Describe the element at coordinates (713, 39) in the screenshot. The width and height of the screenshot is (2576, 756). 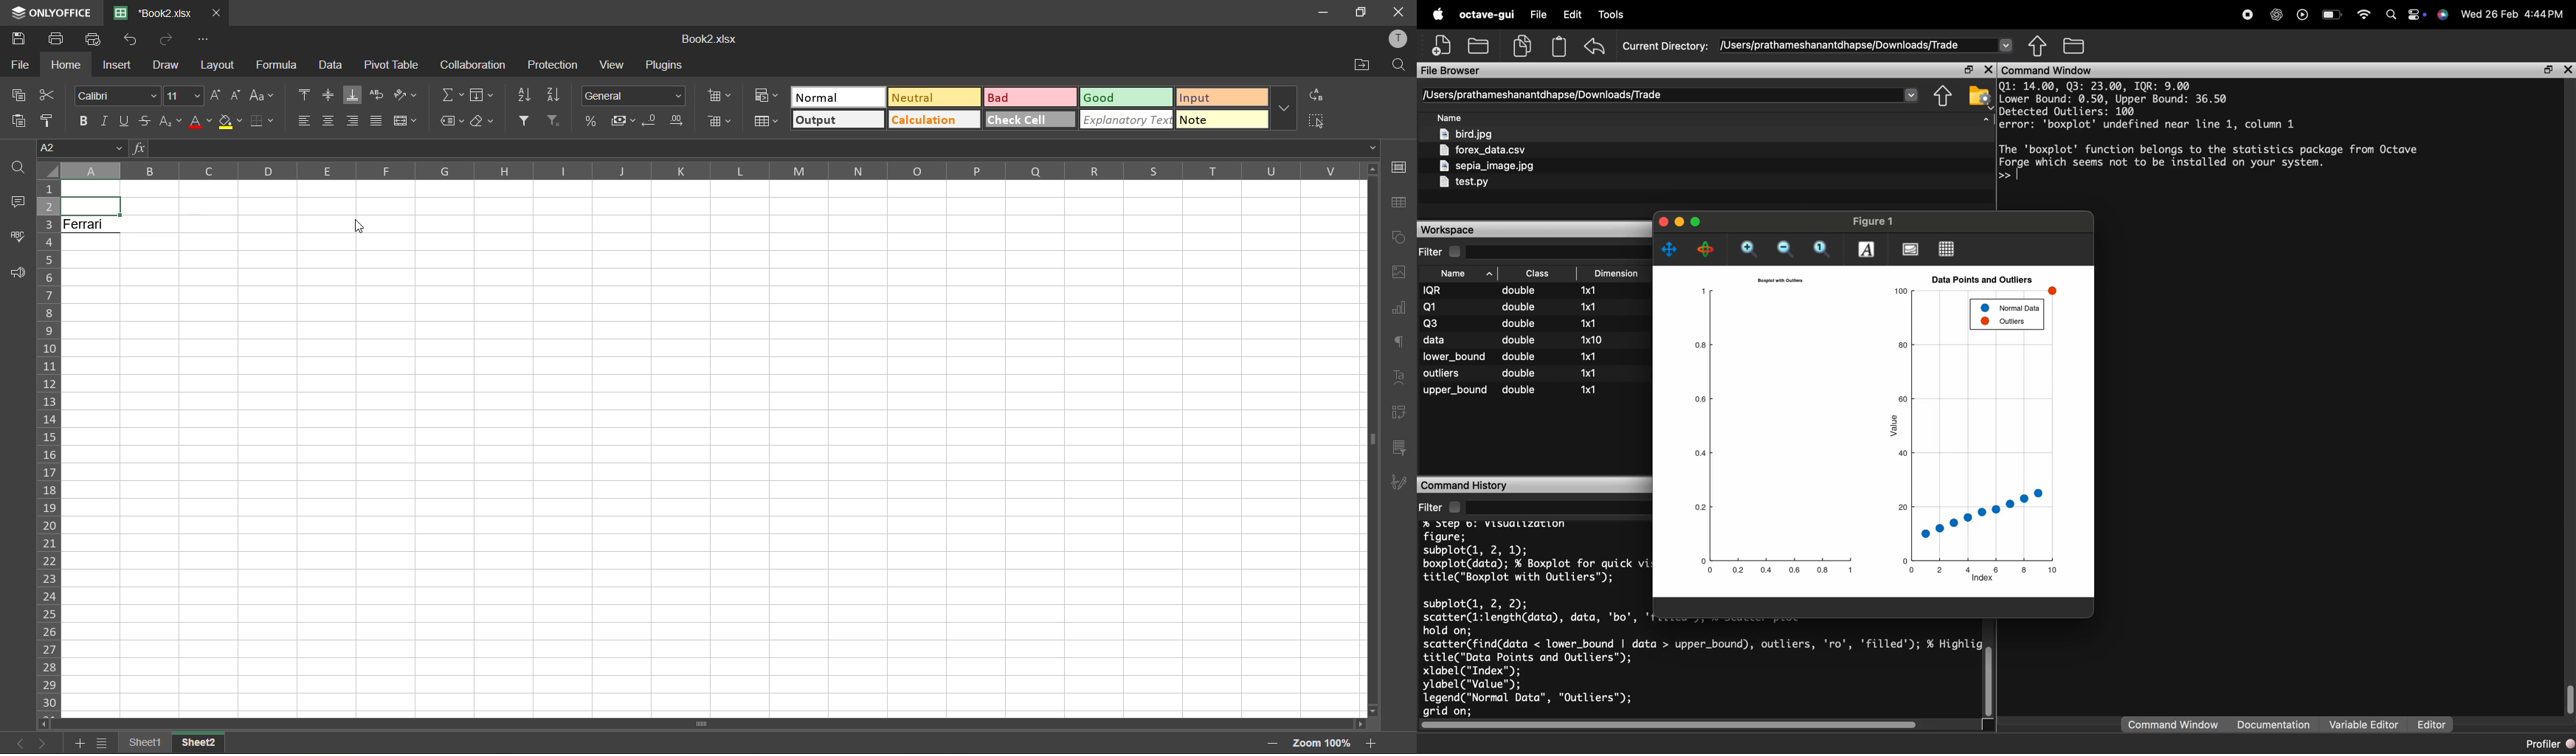
I see `Book2.xlsx` at that location.